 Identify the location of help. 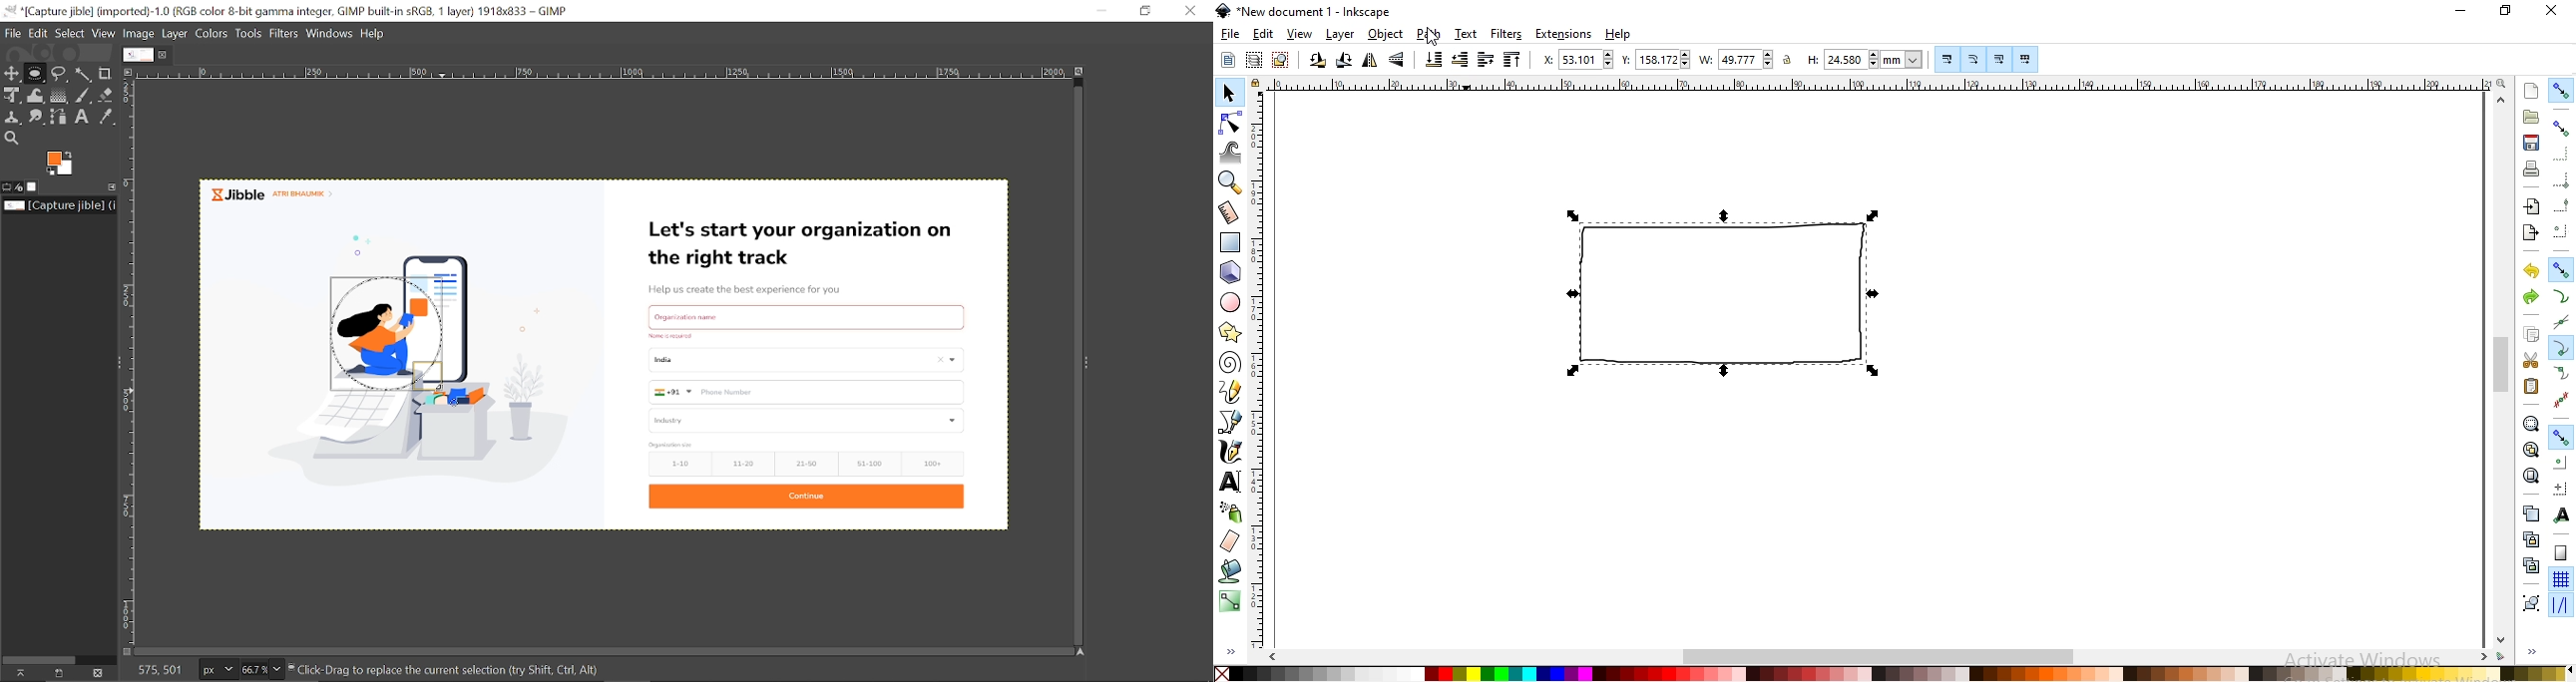
(375, 32).